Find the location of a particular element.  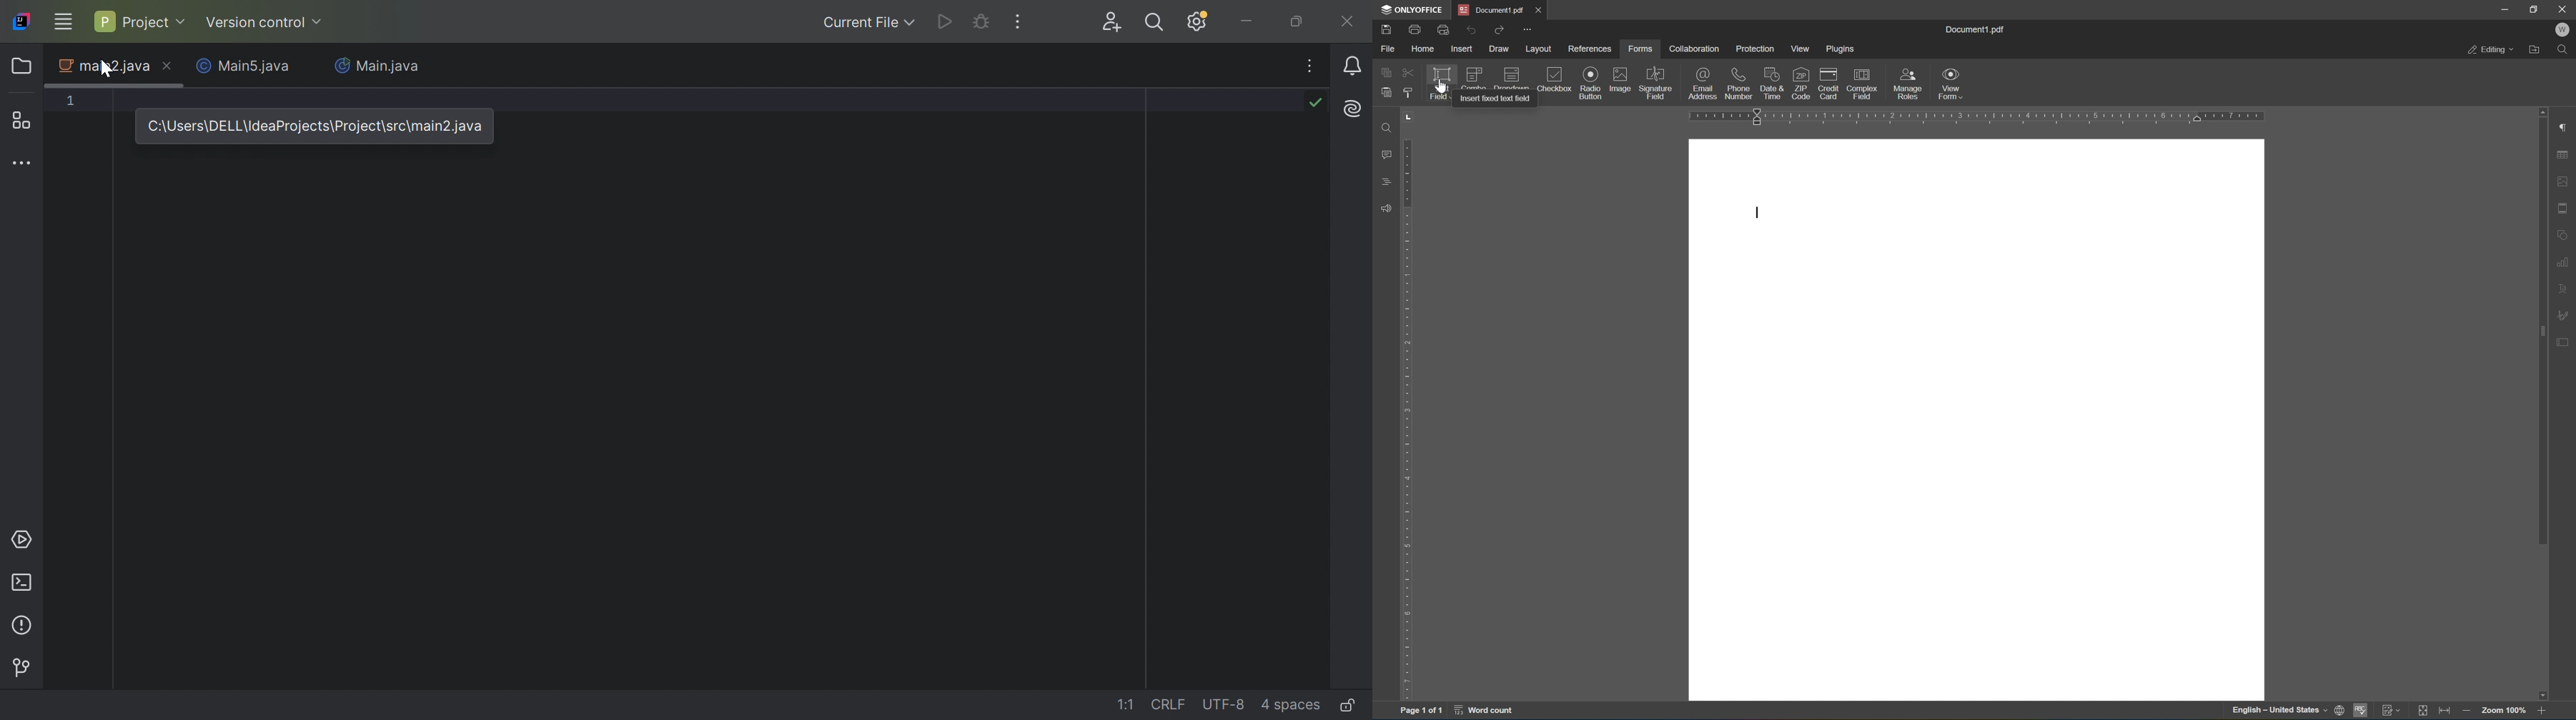

paste is located at coordinates (1386, 92).